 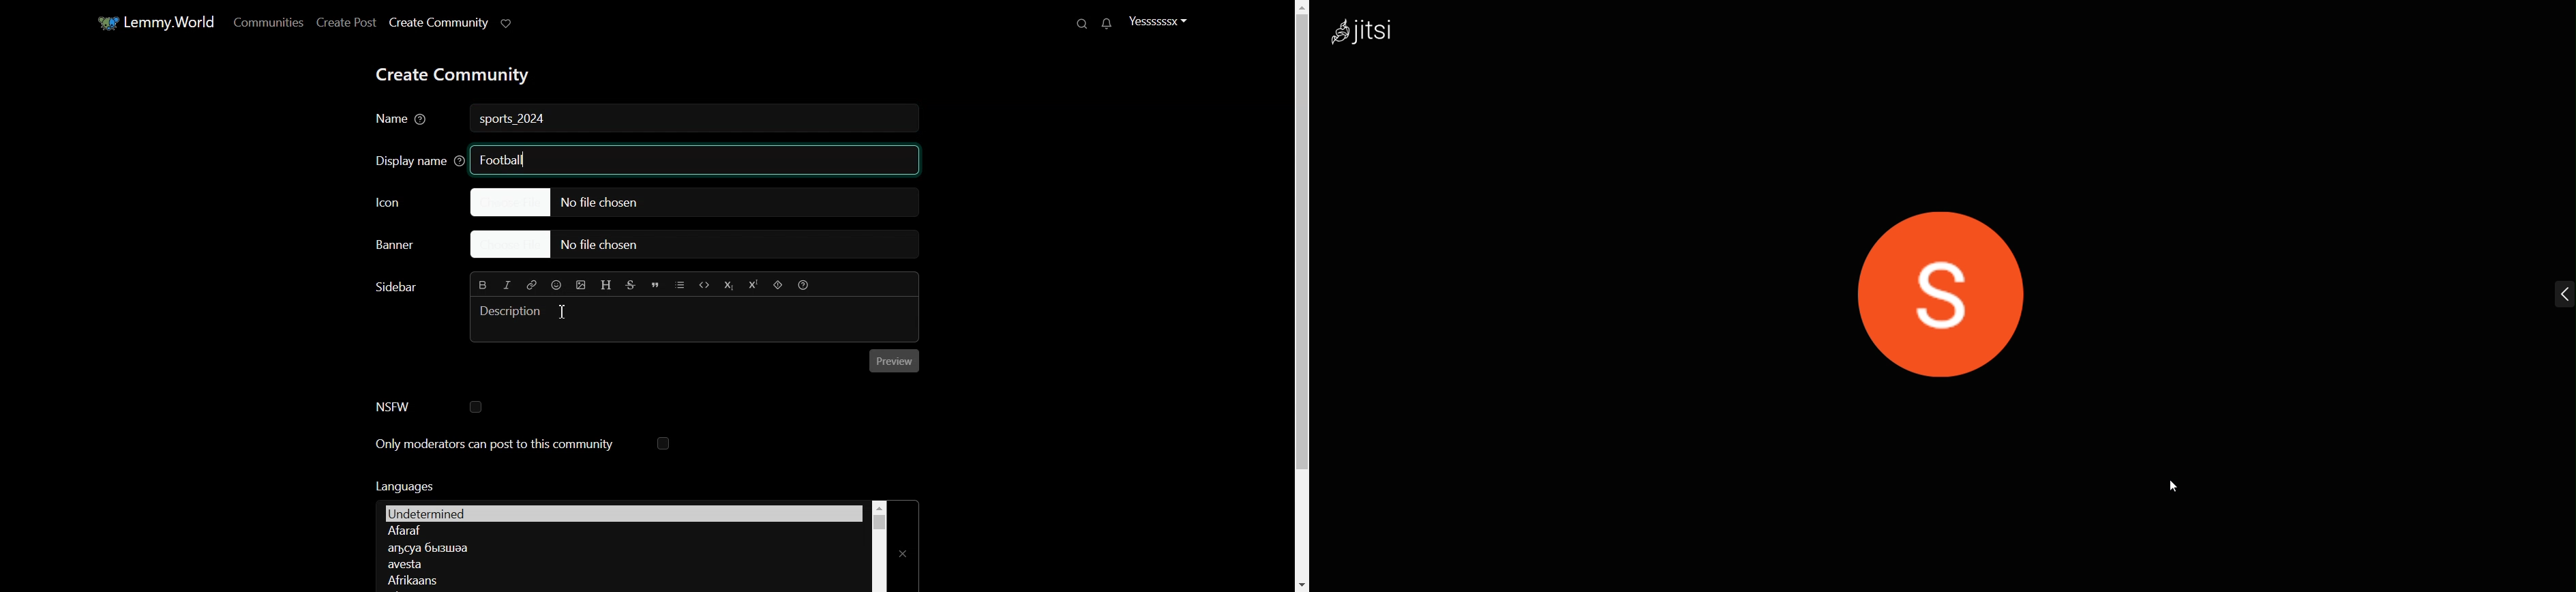 I want to click on Communities, so click(x=266, y=22).